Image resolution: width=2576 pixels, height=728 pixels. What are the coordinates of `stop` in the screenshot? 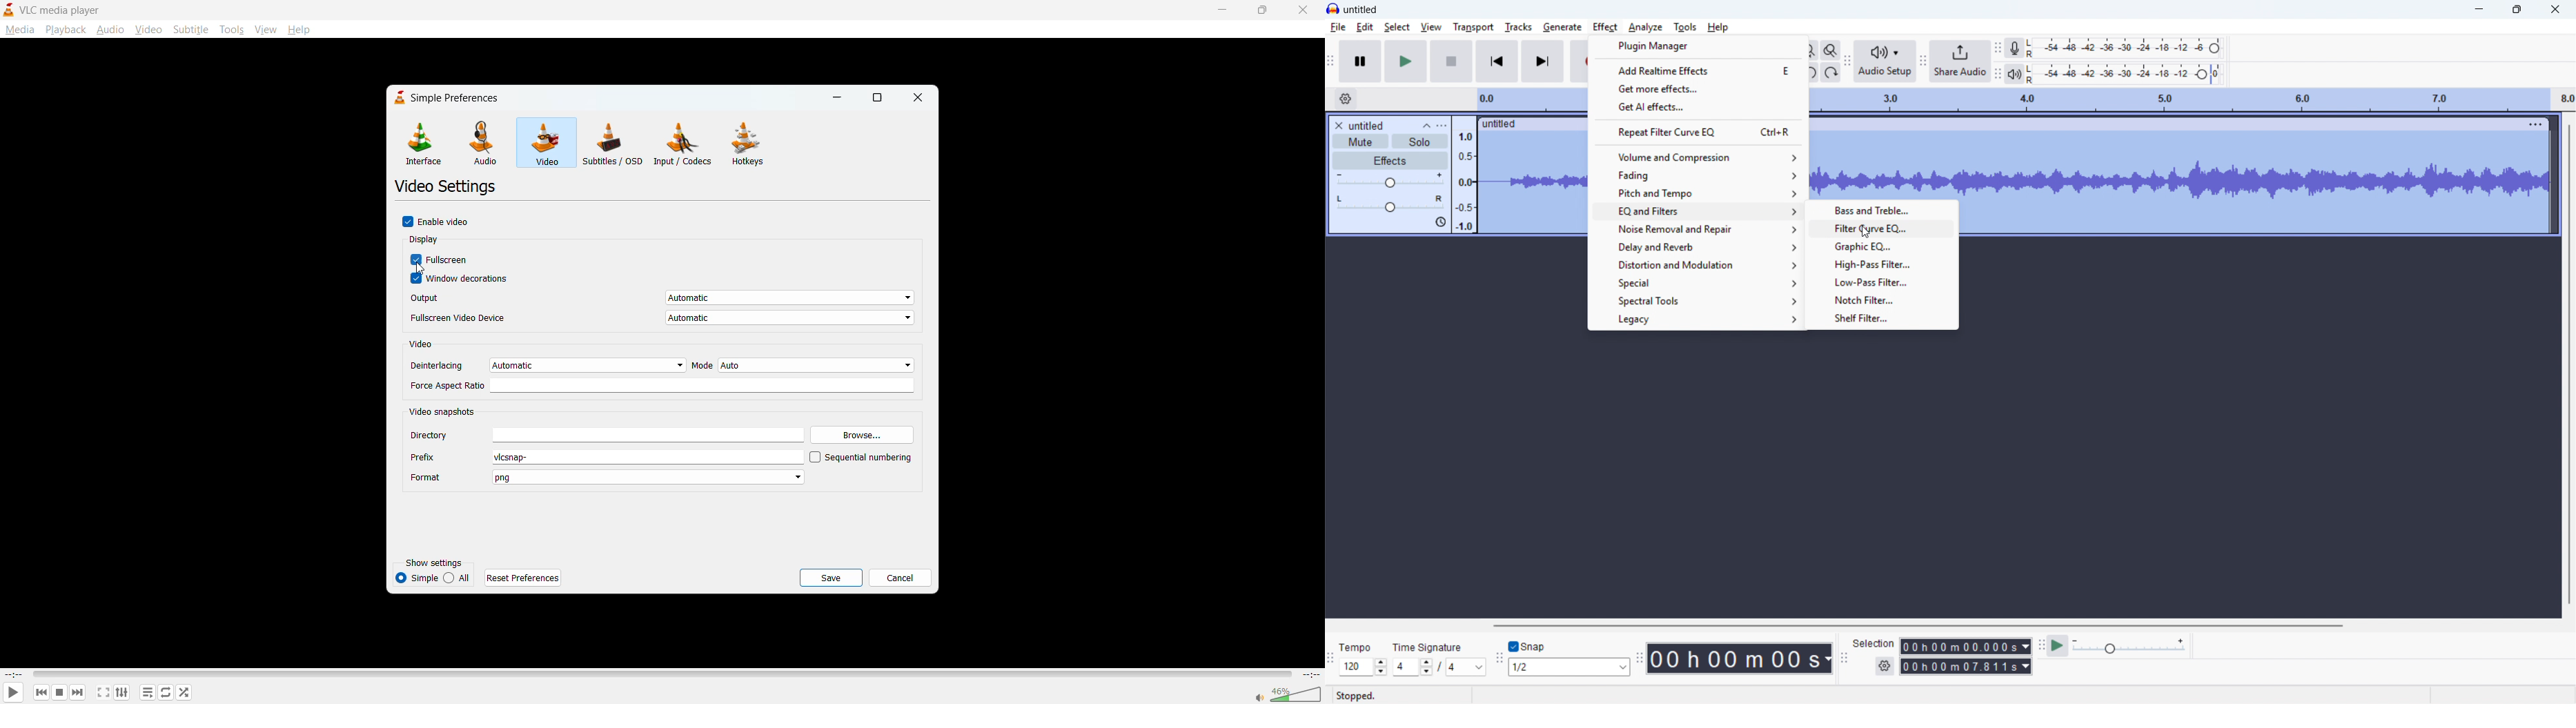 It's located at (57, 693).